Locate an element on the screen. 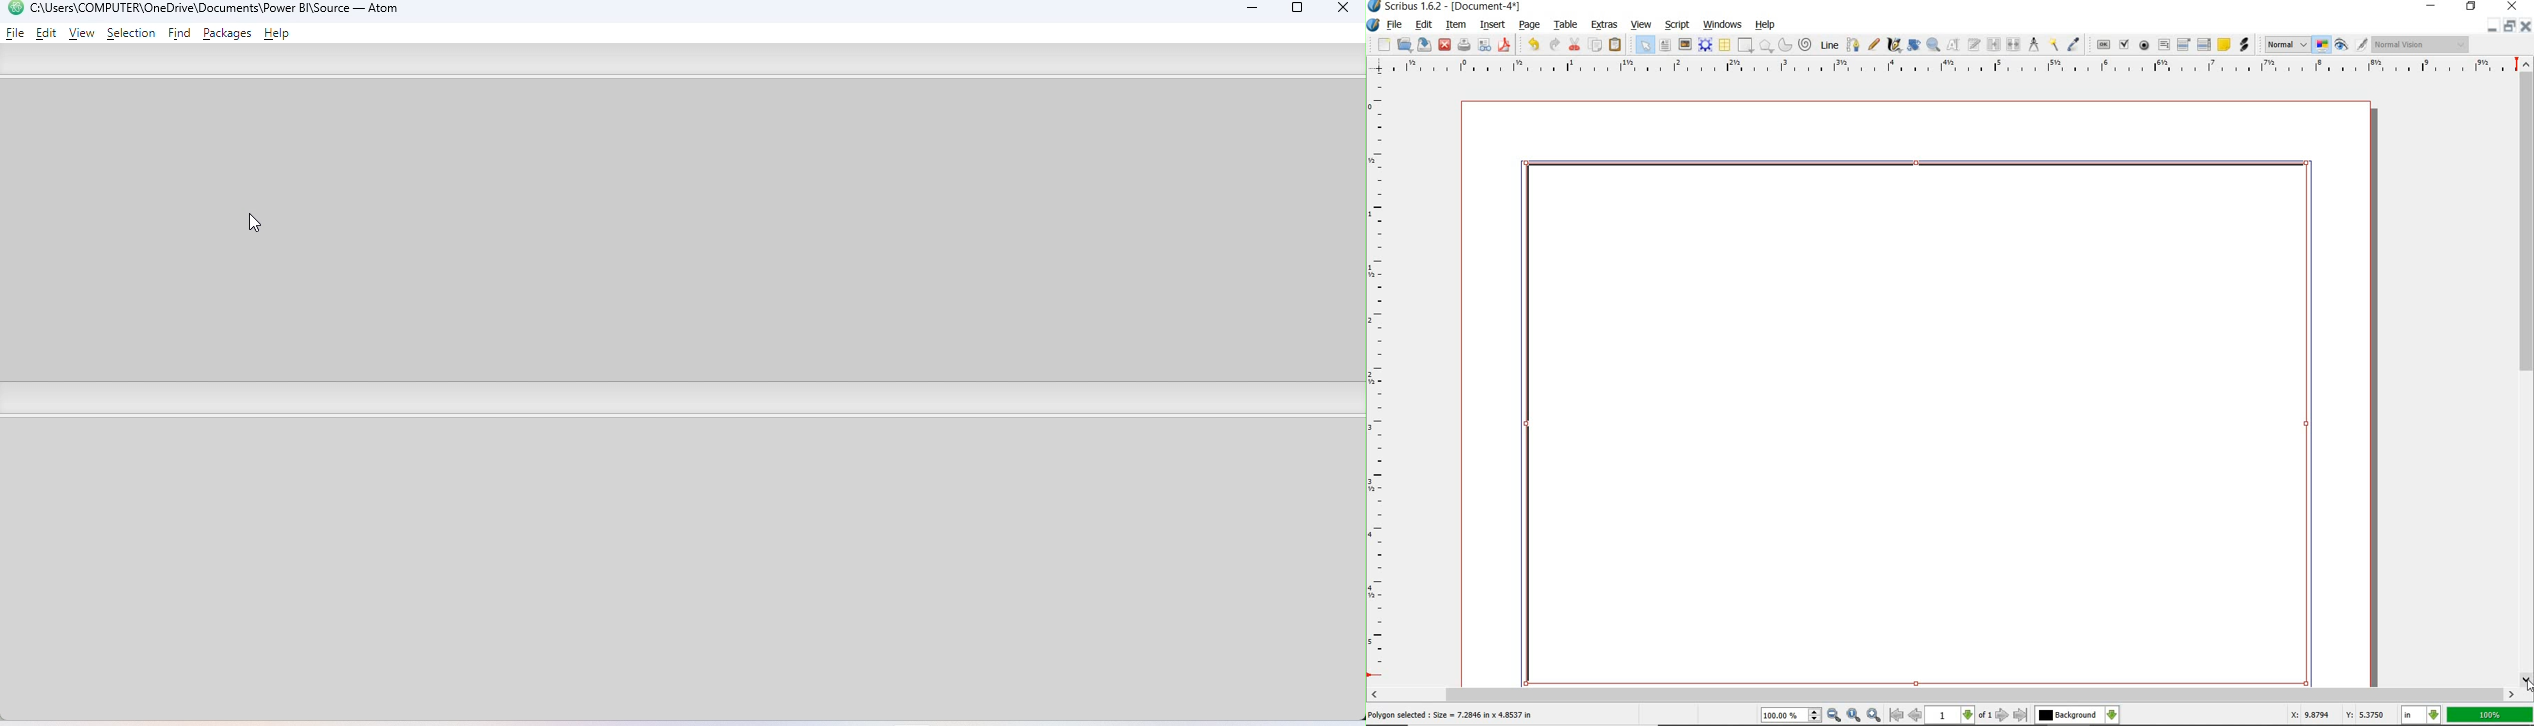 The height and width of the screenshot is (728, 2548). save as pdf is located at coordinates (1505, 45).